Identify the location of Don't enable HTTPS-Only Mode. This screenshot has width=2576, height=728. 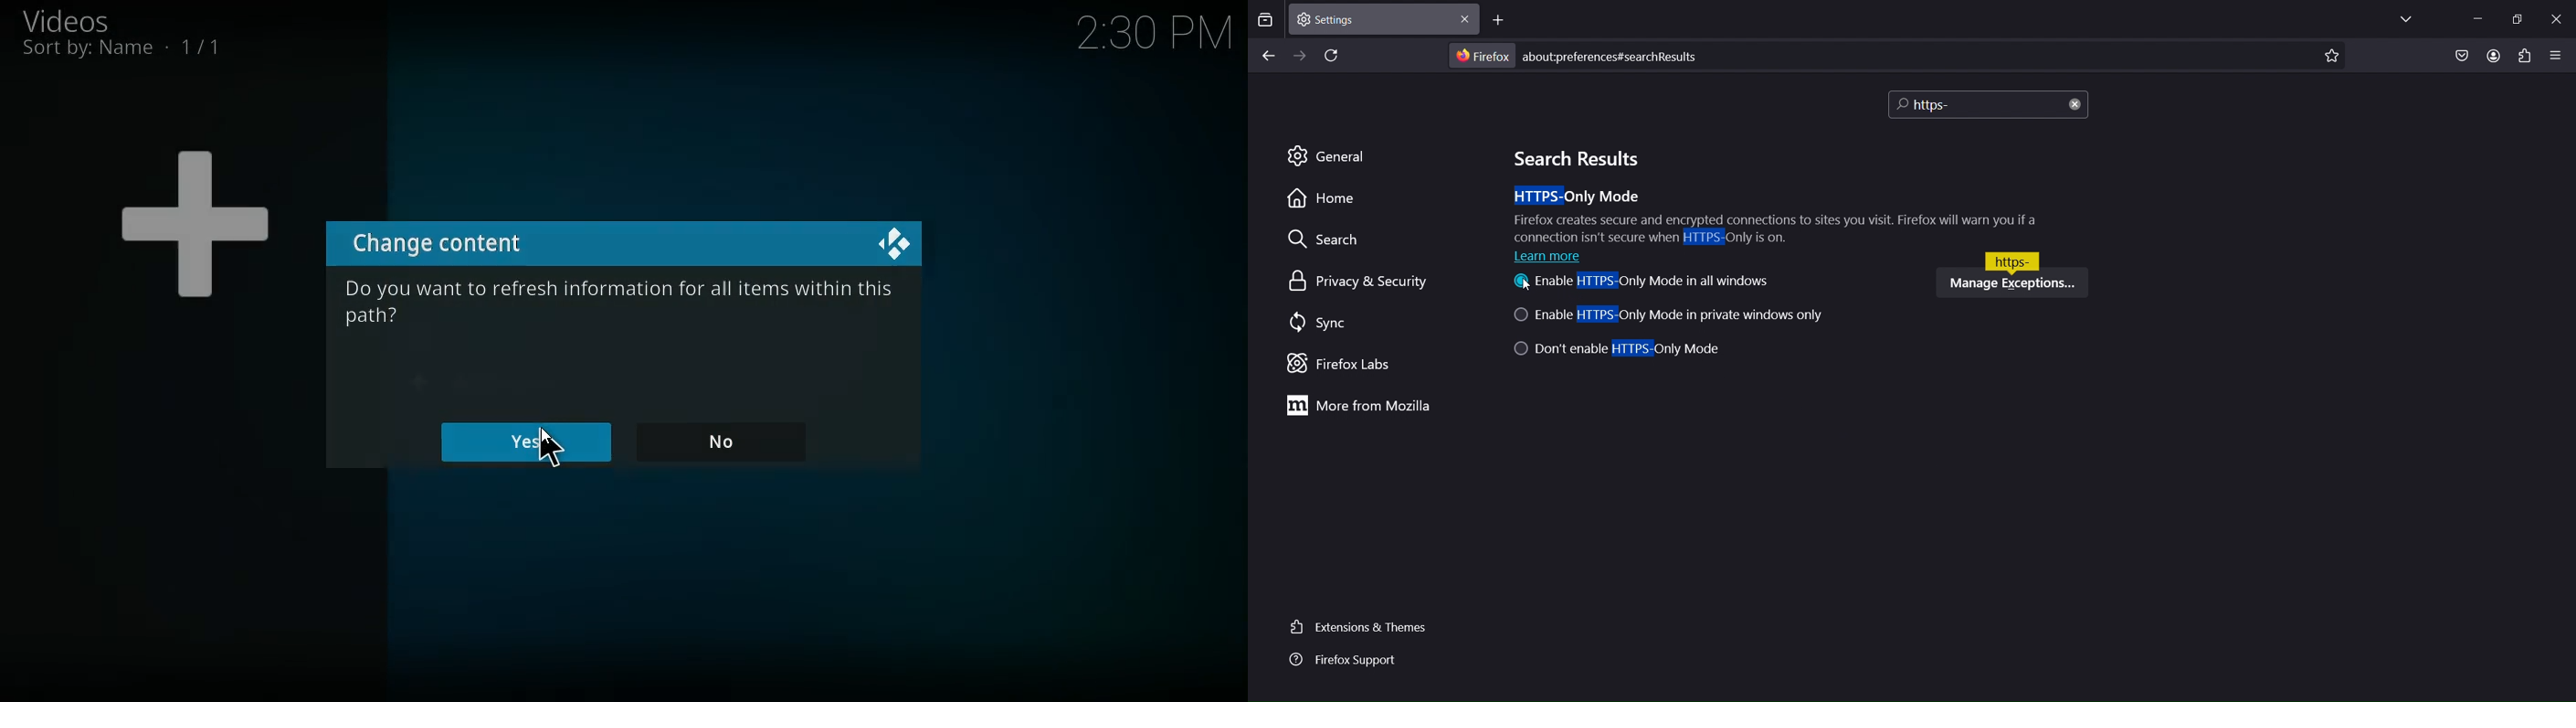
(1620, 350).